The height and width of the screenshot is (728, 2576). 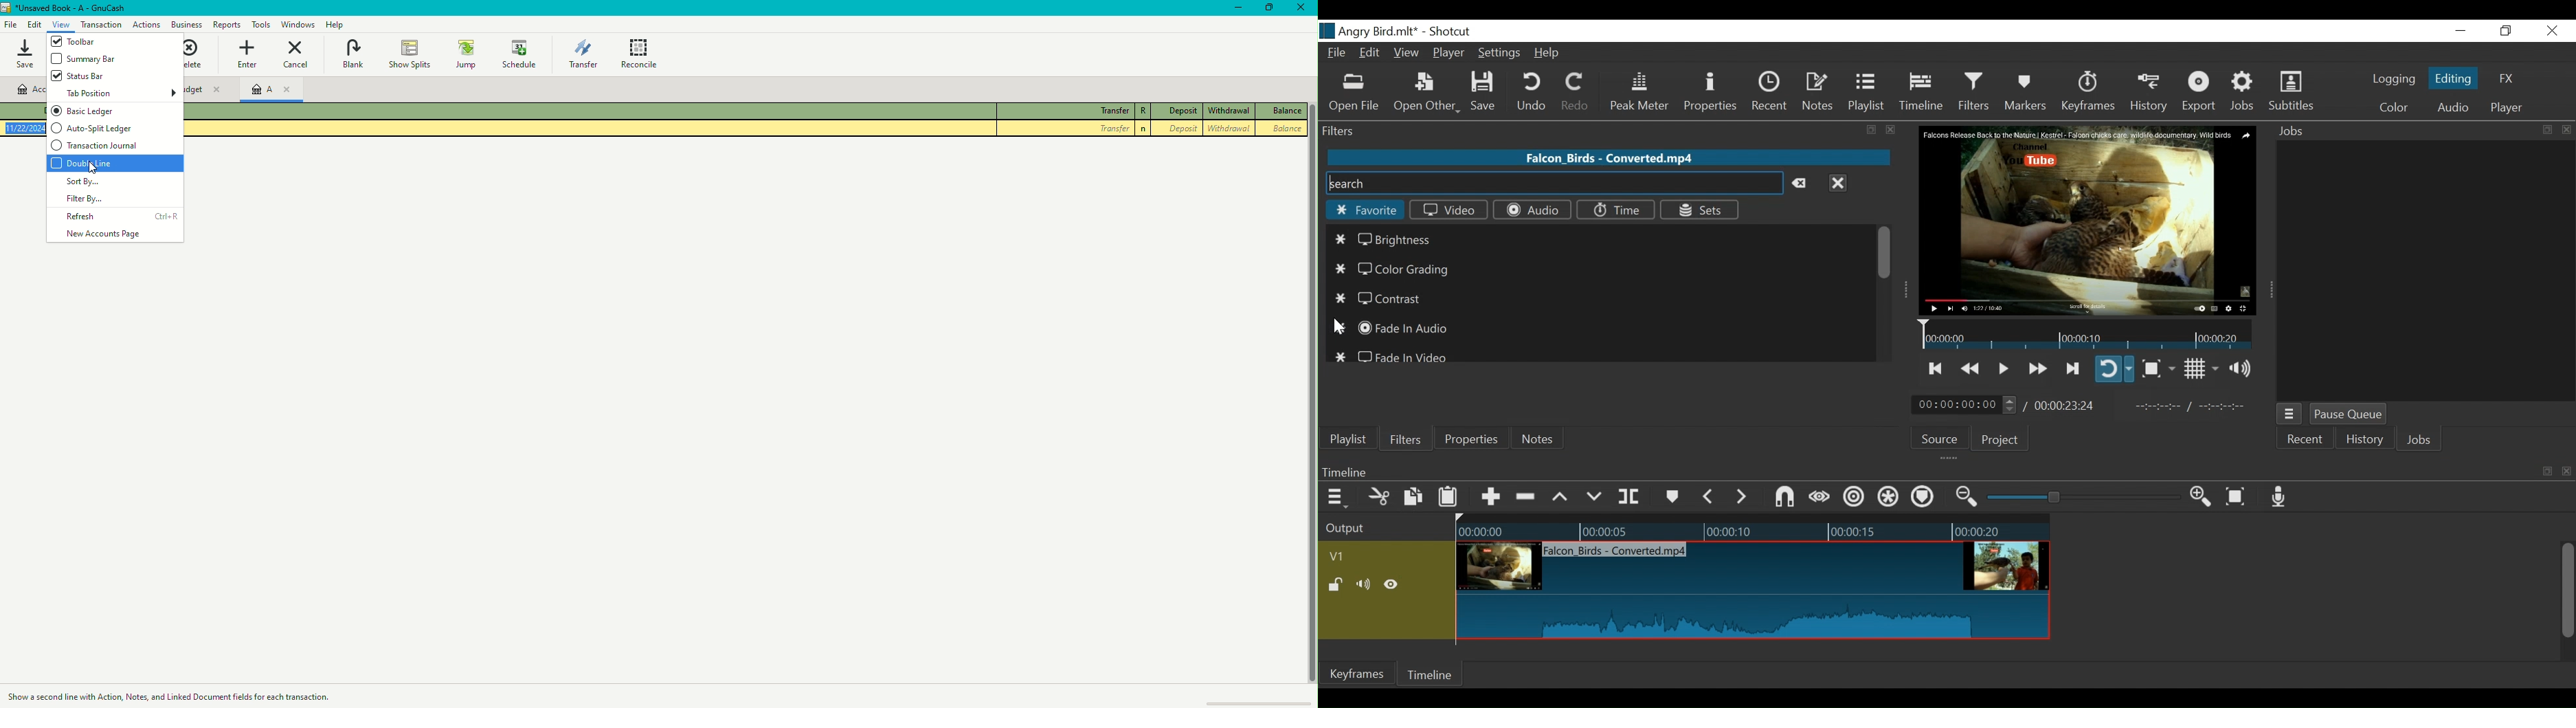 What do you see at coordinates (2566, 592) in the screenshot?
I see `Vertical Scroll bar` at bounding box center [2566, 592].